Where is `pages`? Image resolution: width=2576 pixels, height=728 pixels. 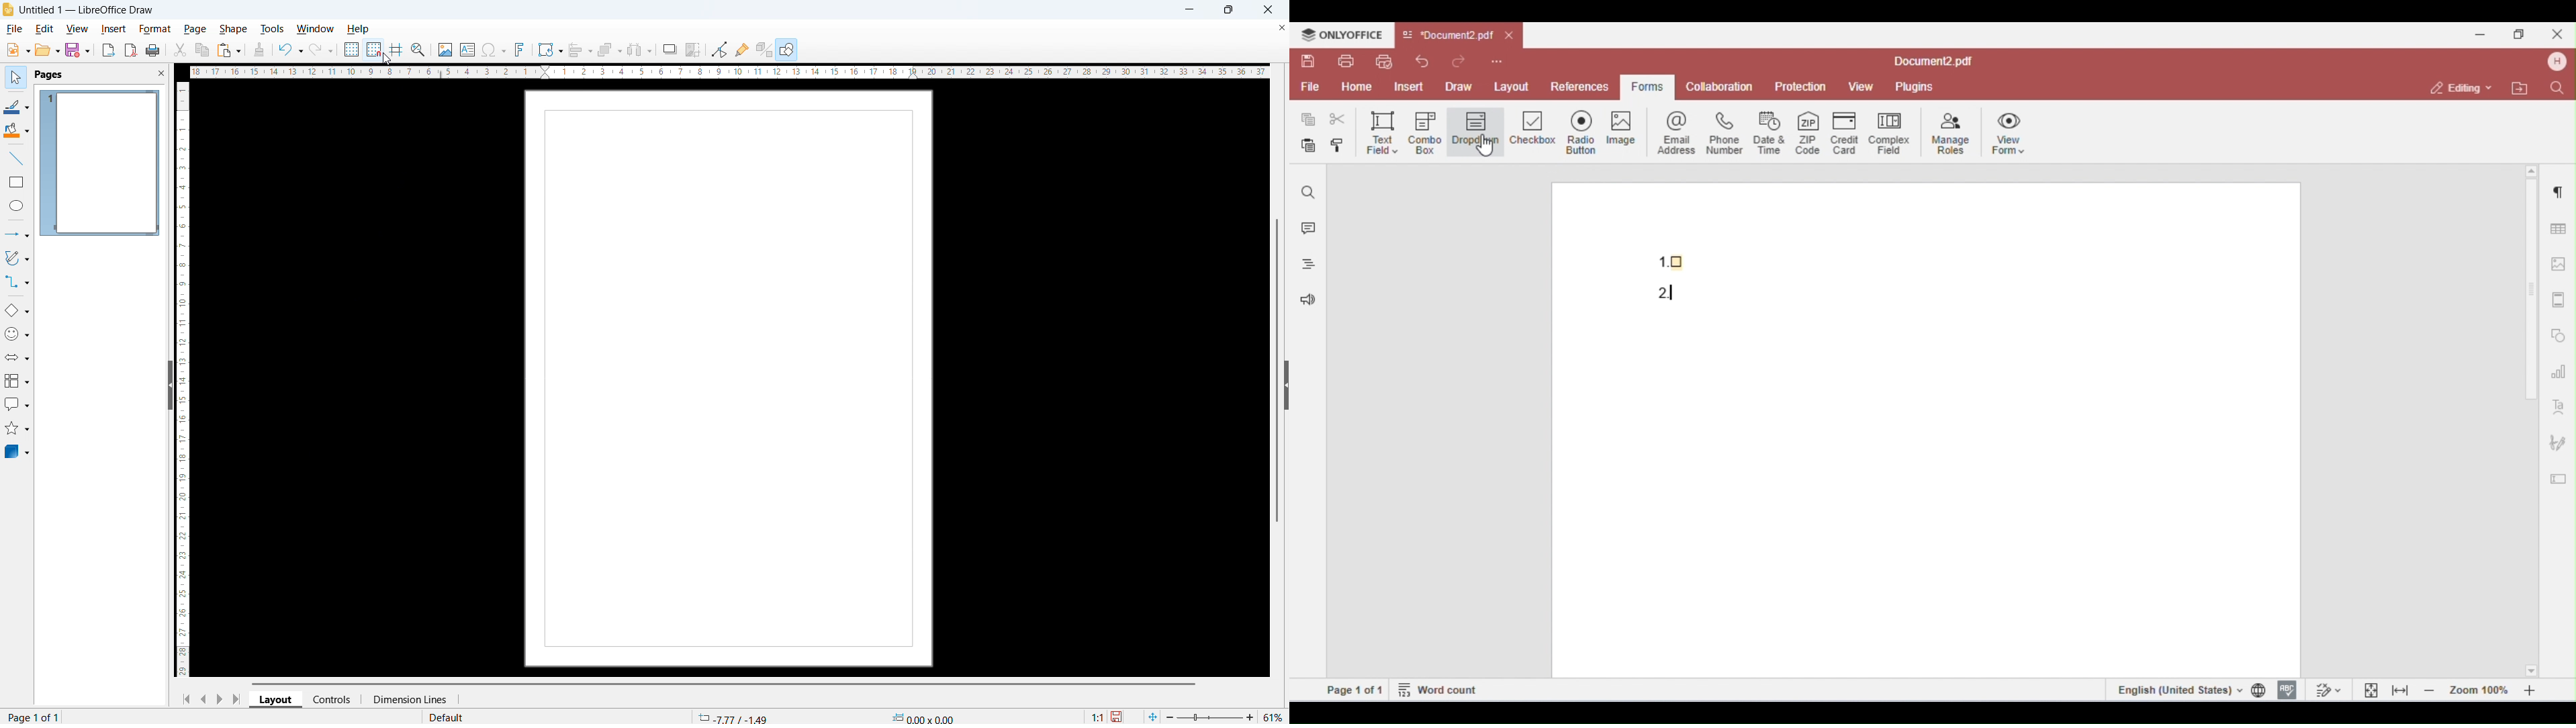 pages is located at coordinates (50, 74).